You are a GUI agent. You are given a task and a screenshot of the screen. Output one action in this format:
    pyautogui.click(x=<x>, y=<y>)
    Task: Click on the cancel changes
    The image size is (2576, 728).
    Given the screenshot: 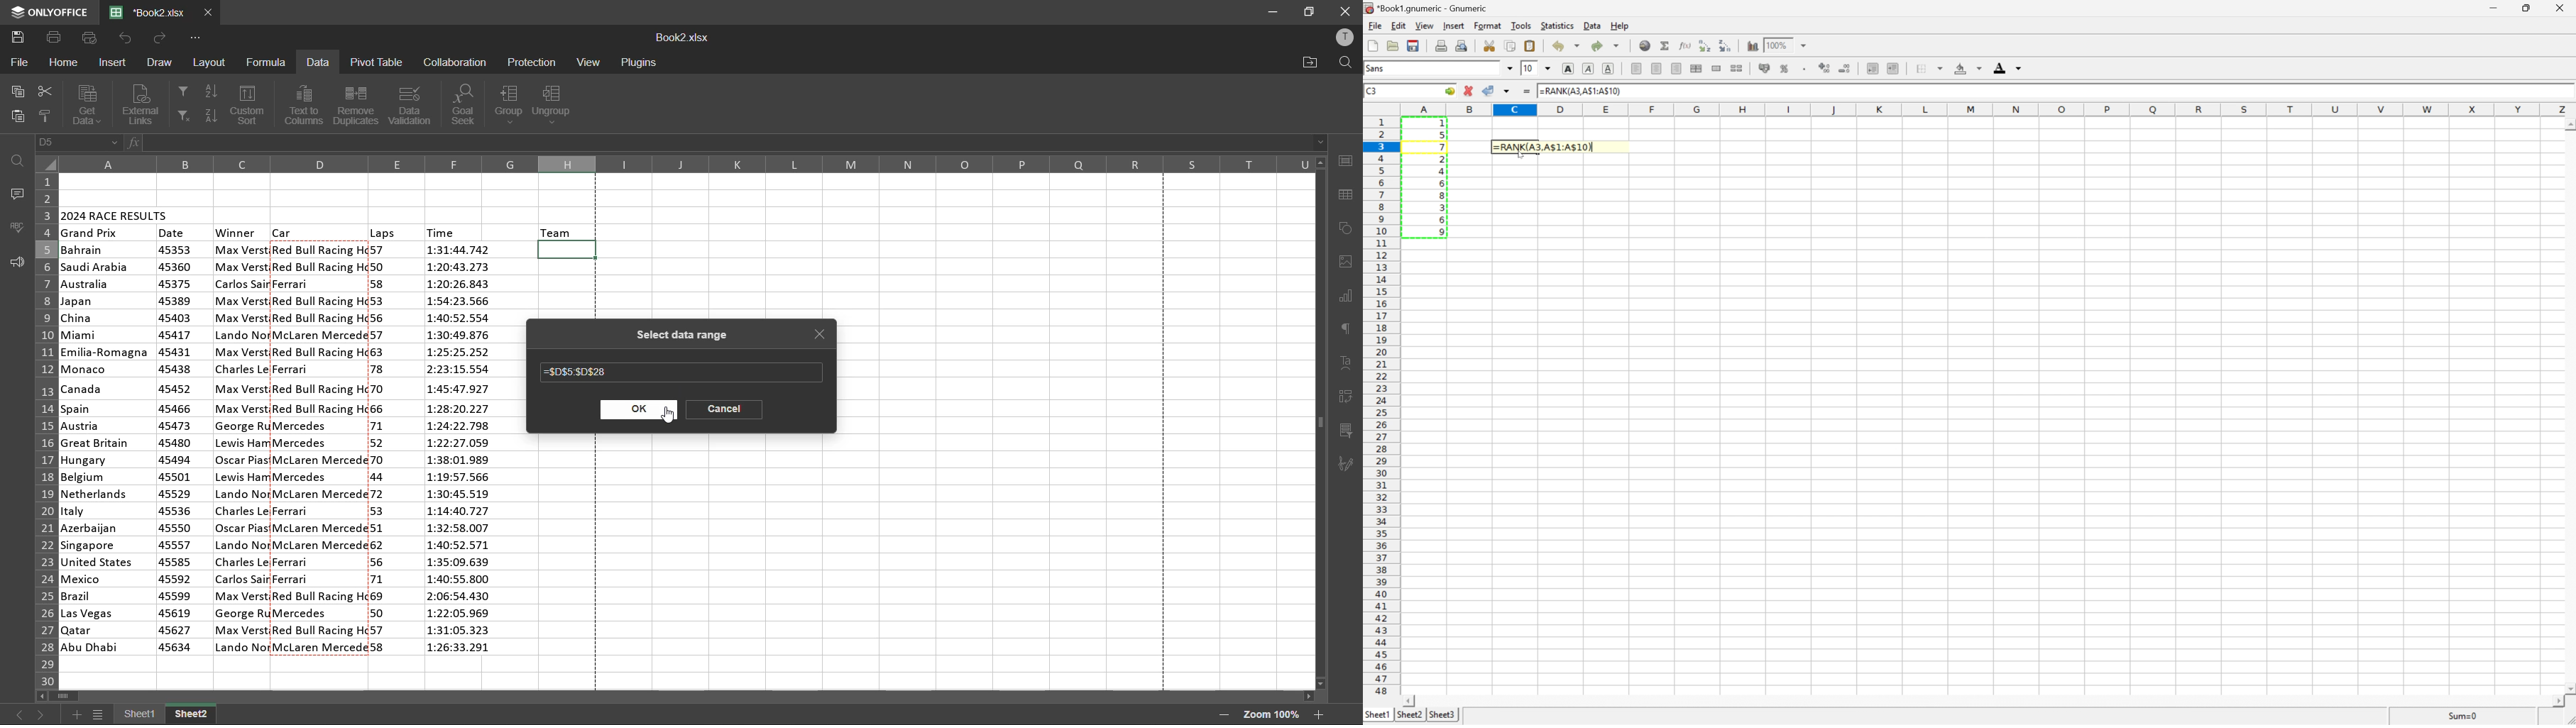 What is the action you would take?
    pyautogui.click(x=1468, y=90)
    